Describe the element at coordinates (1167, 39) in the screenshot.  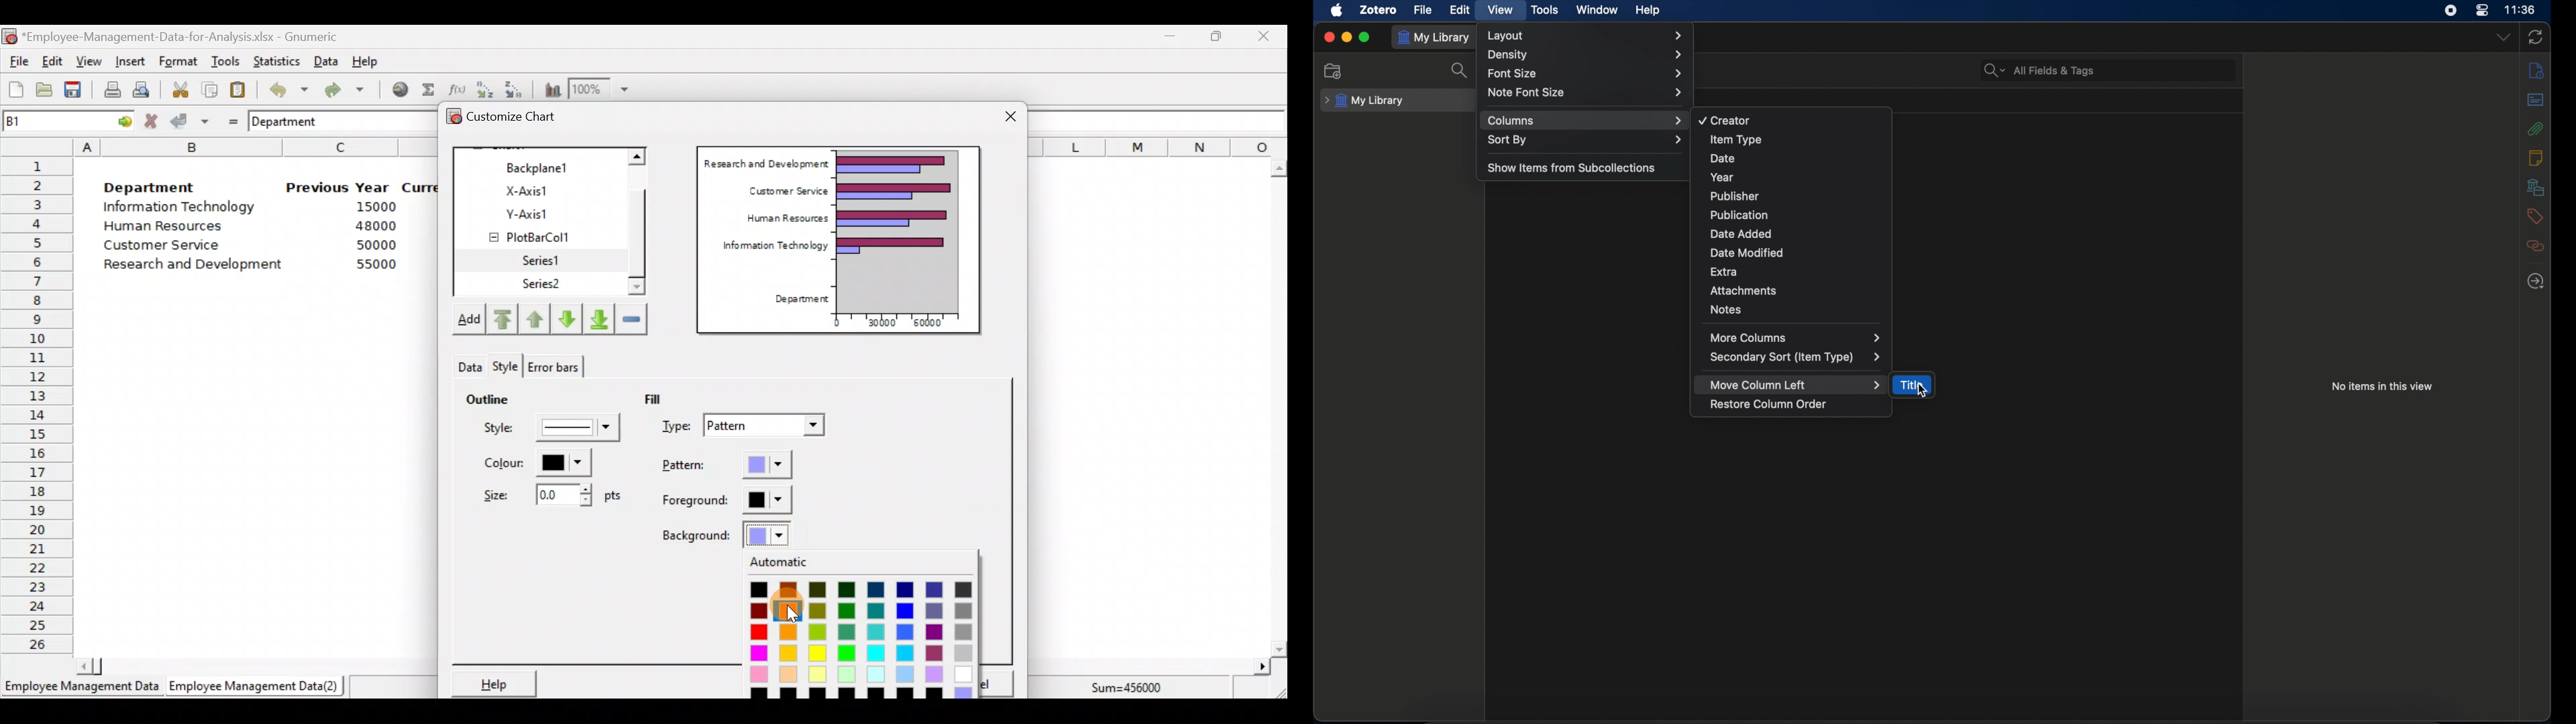
I see `Minimize` at that location.